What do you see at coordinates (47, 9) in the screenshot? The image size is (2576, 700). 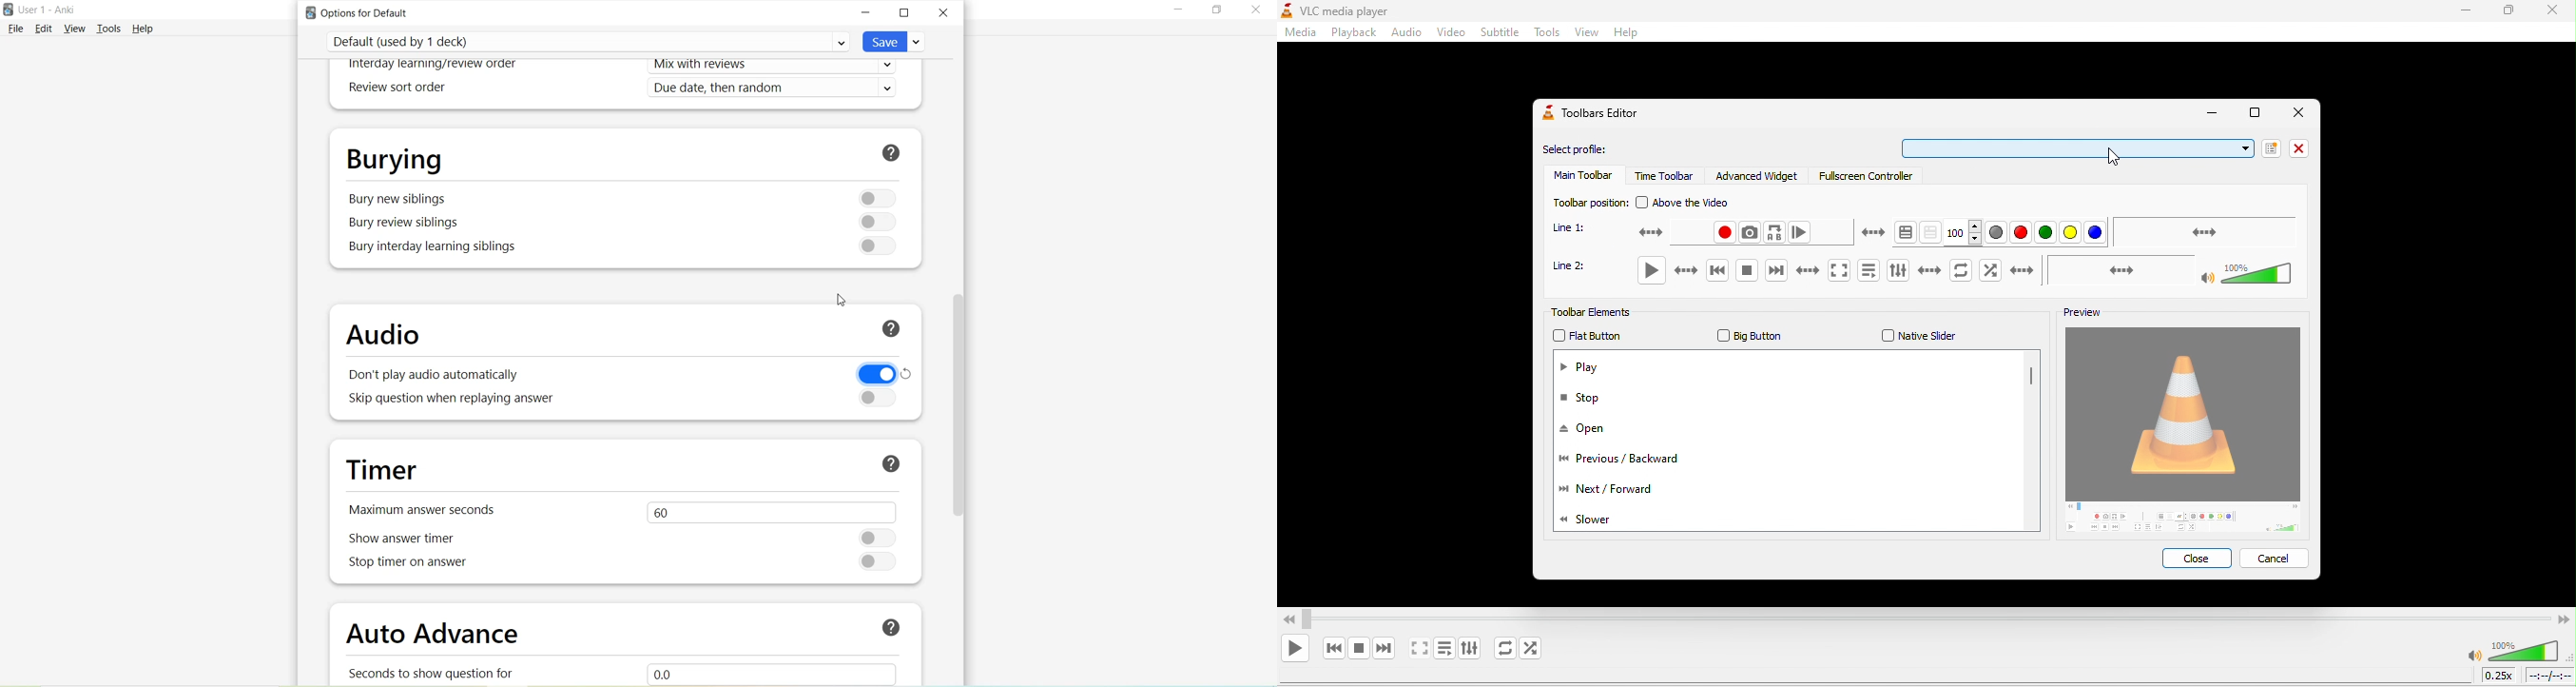 I see `User 1 - Anki` at bounding box center [47, 9].